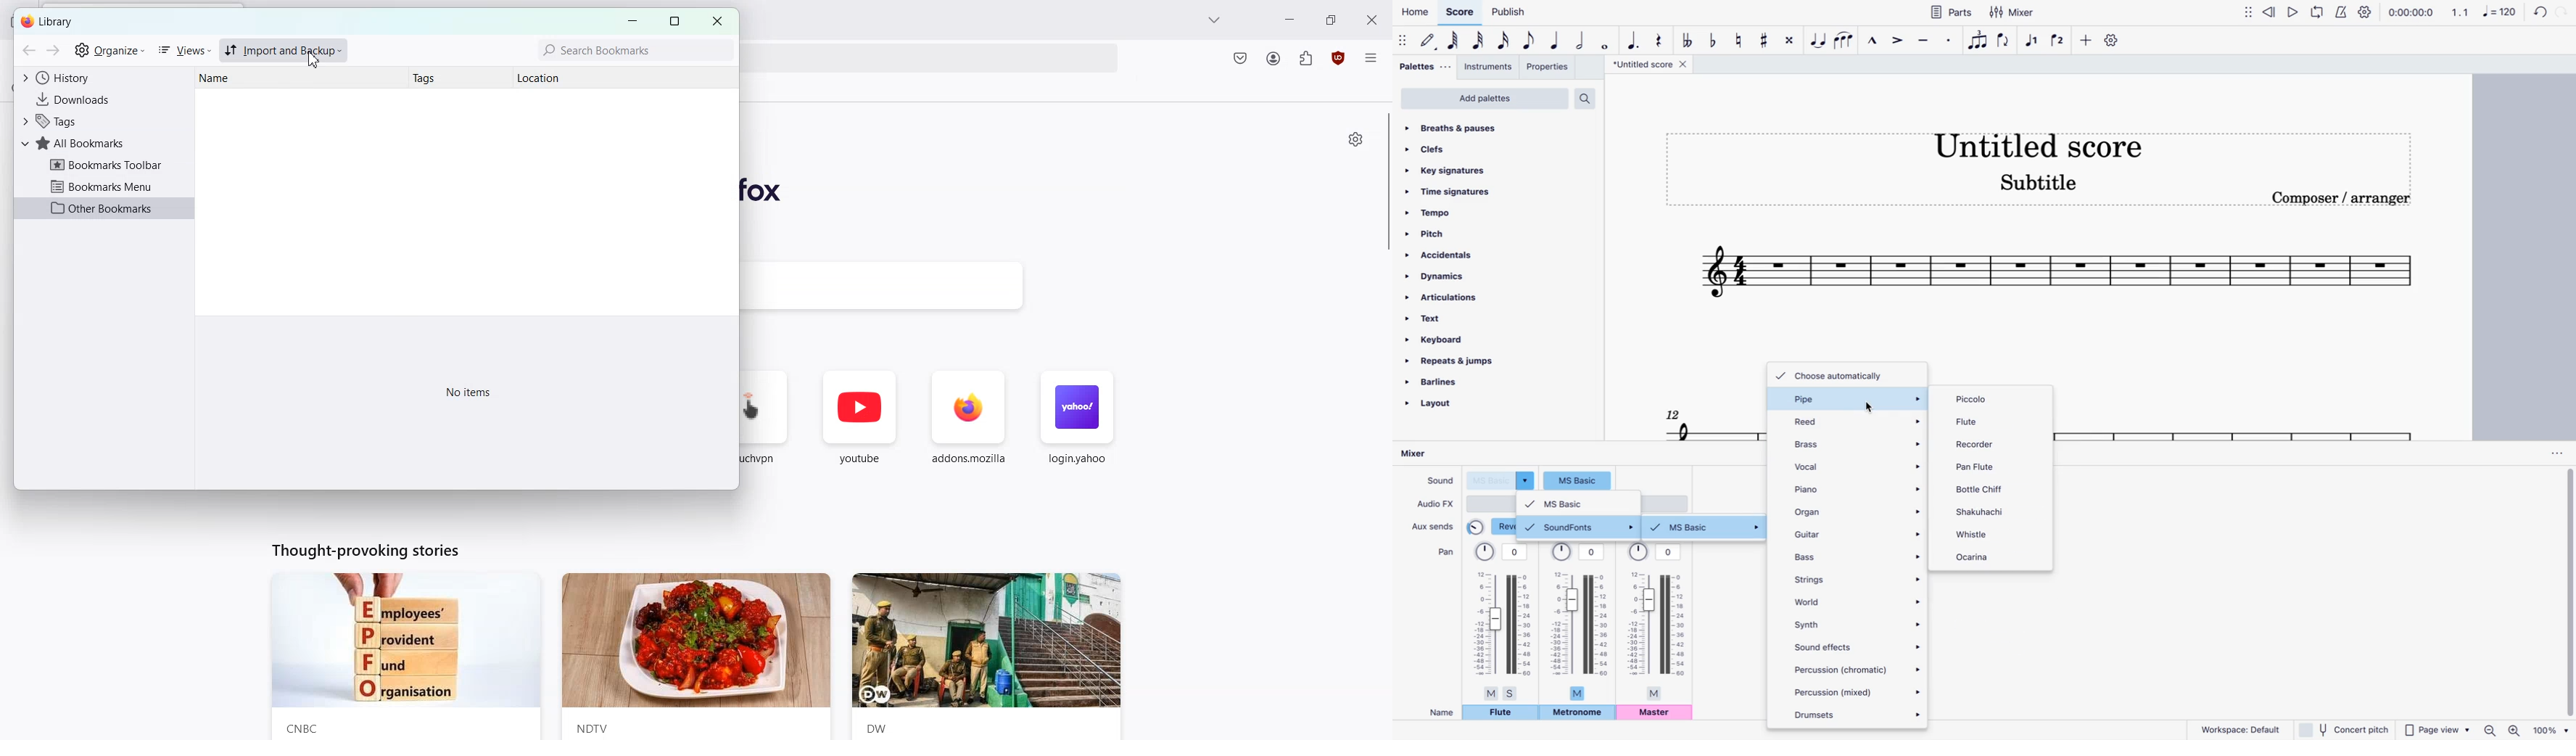 The width and height of the screenshot is (2576, 756). I want to click on toggle sharp, so click(1767, 39).